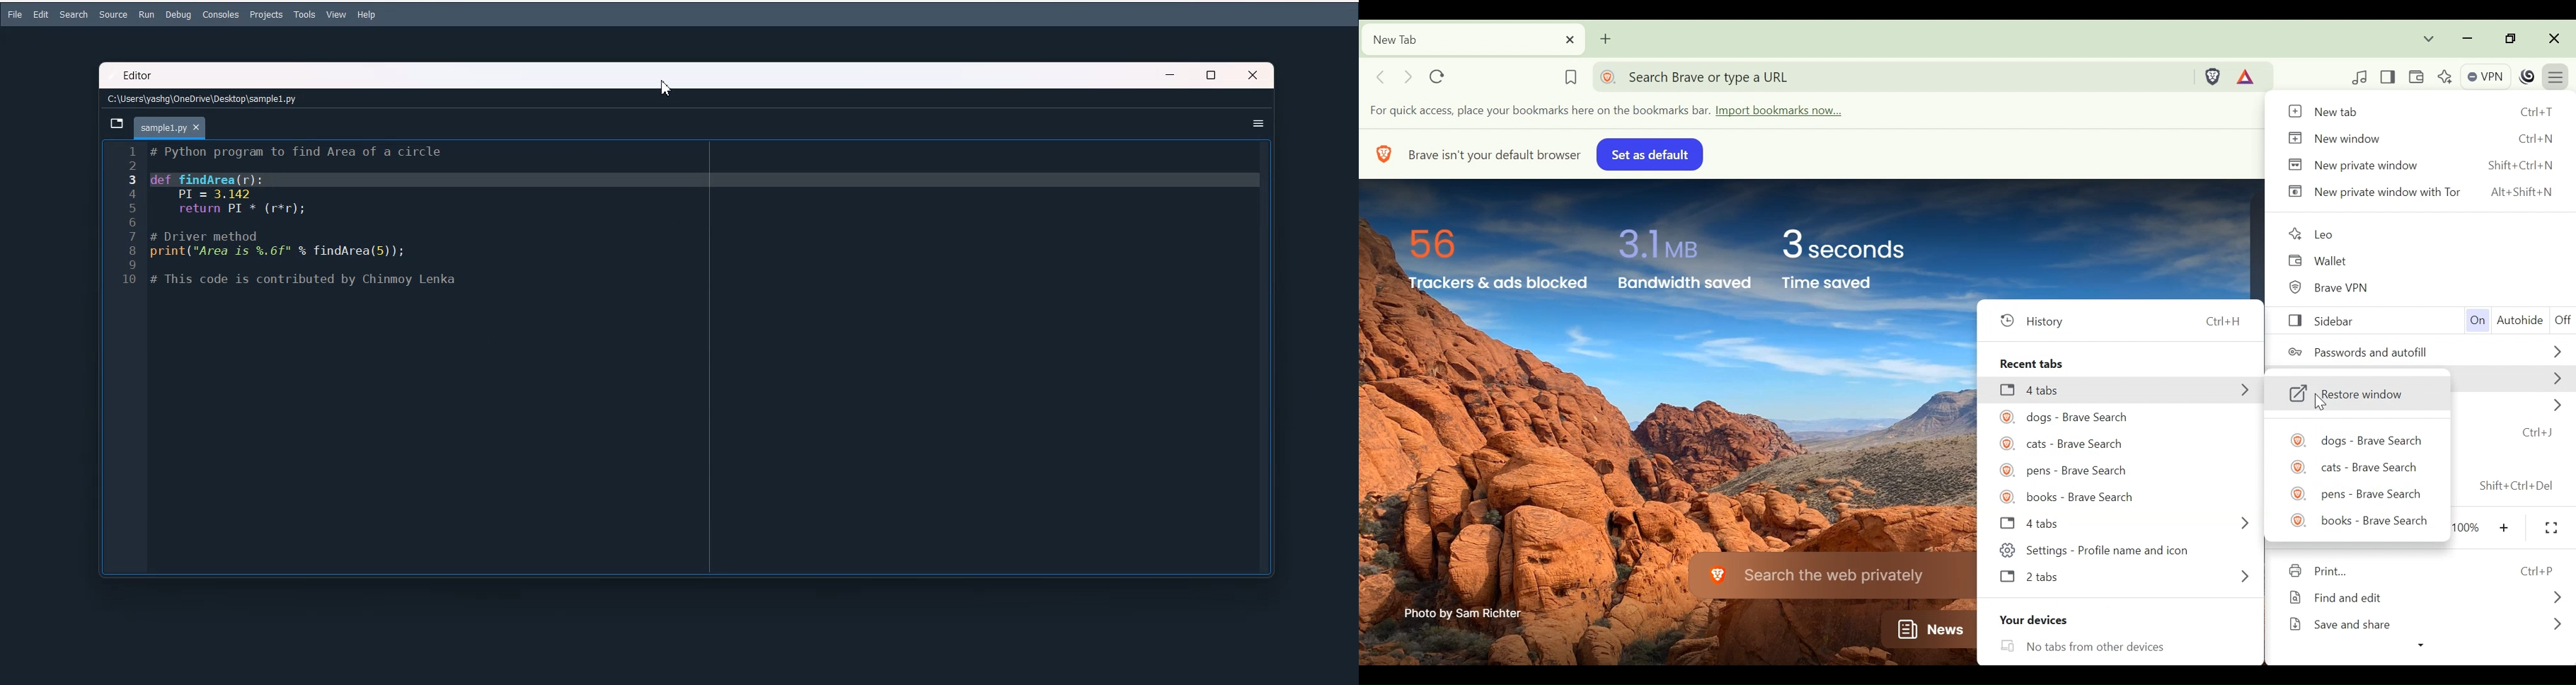  Describe the element at coordinates (41, 14) in the screenshot. I see `Edit` at that location.